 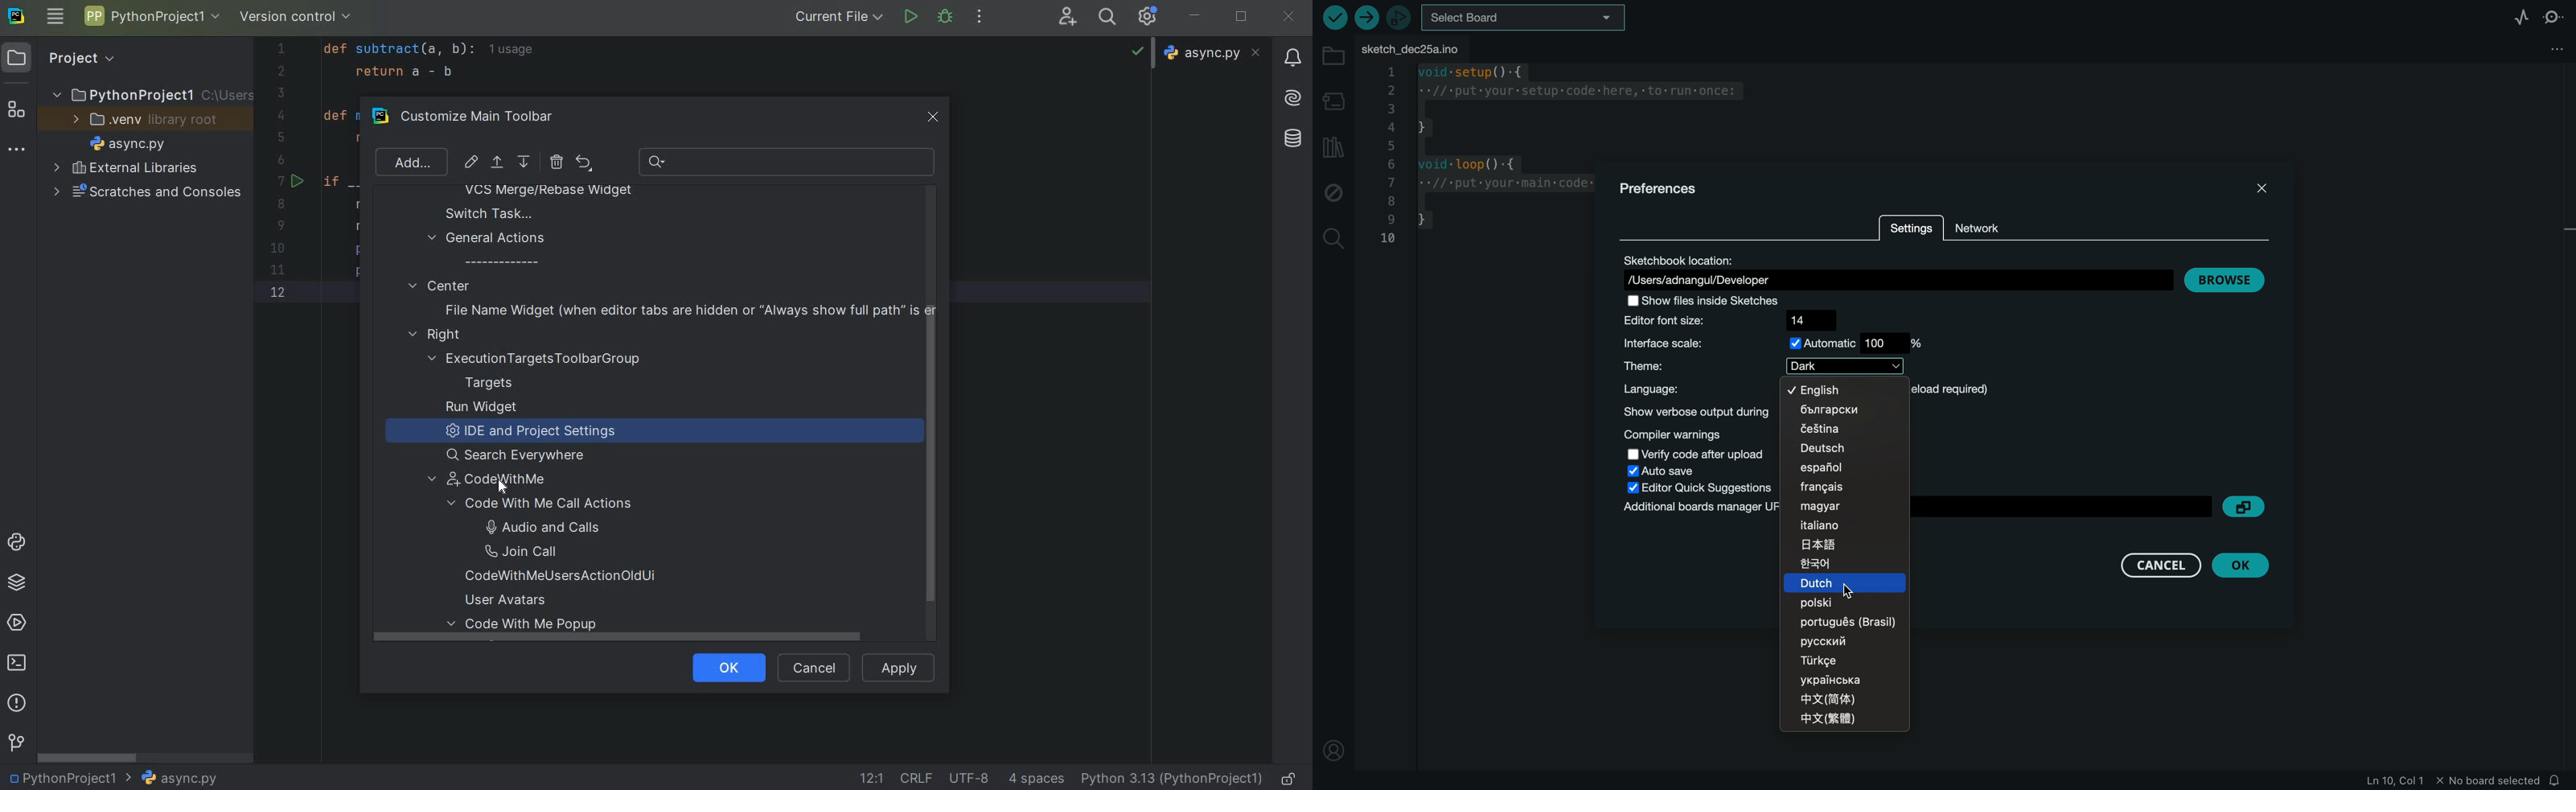 What do you see at coordinates (540, 552) in the screenshot?
I see `join call` at bounding box center [540, 552].